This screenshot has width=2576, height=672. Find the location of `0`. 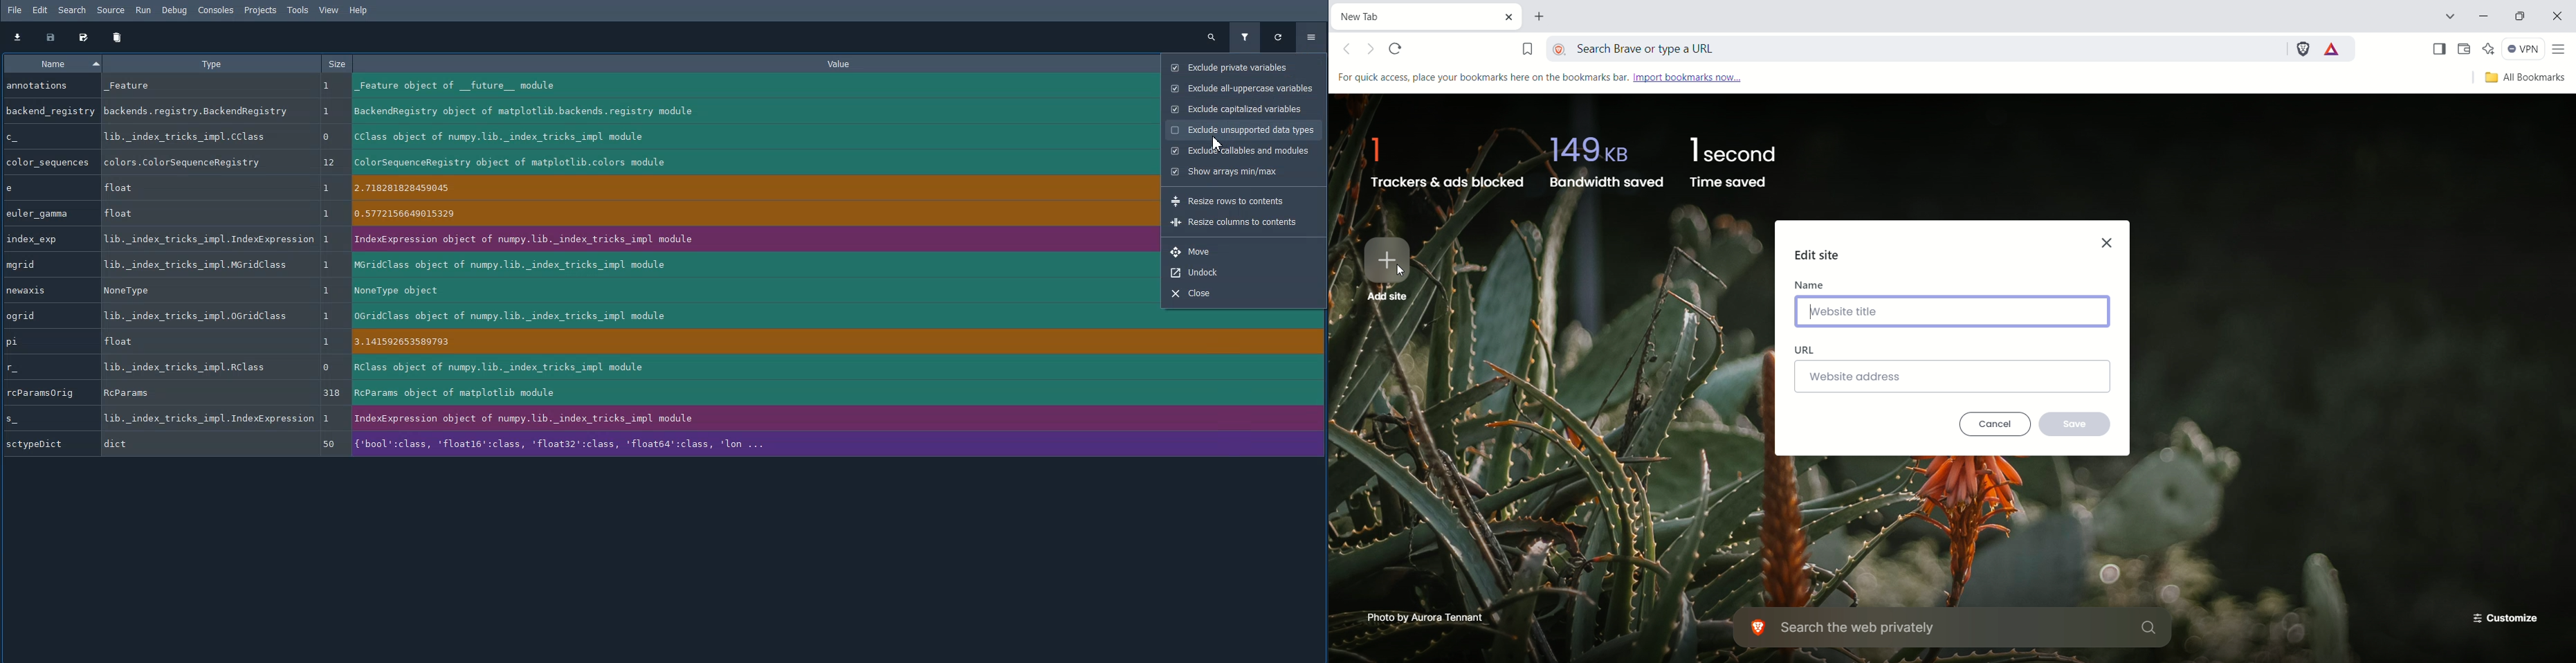

0 is located at coordinates (329, 367).